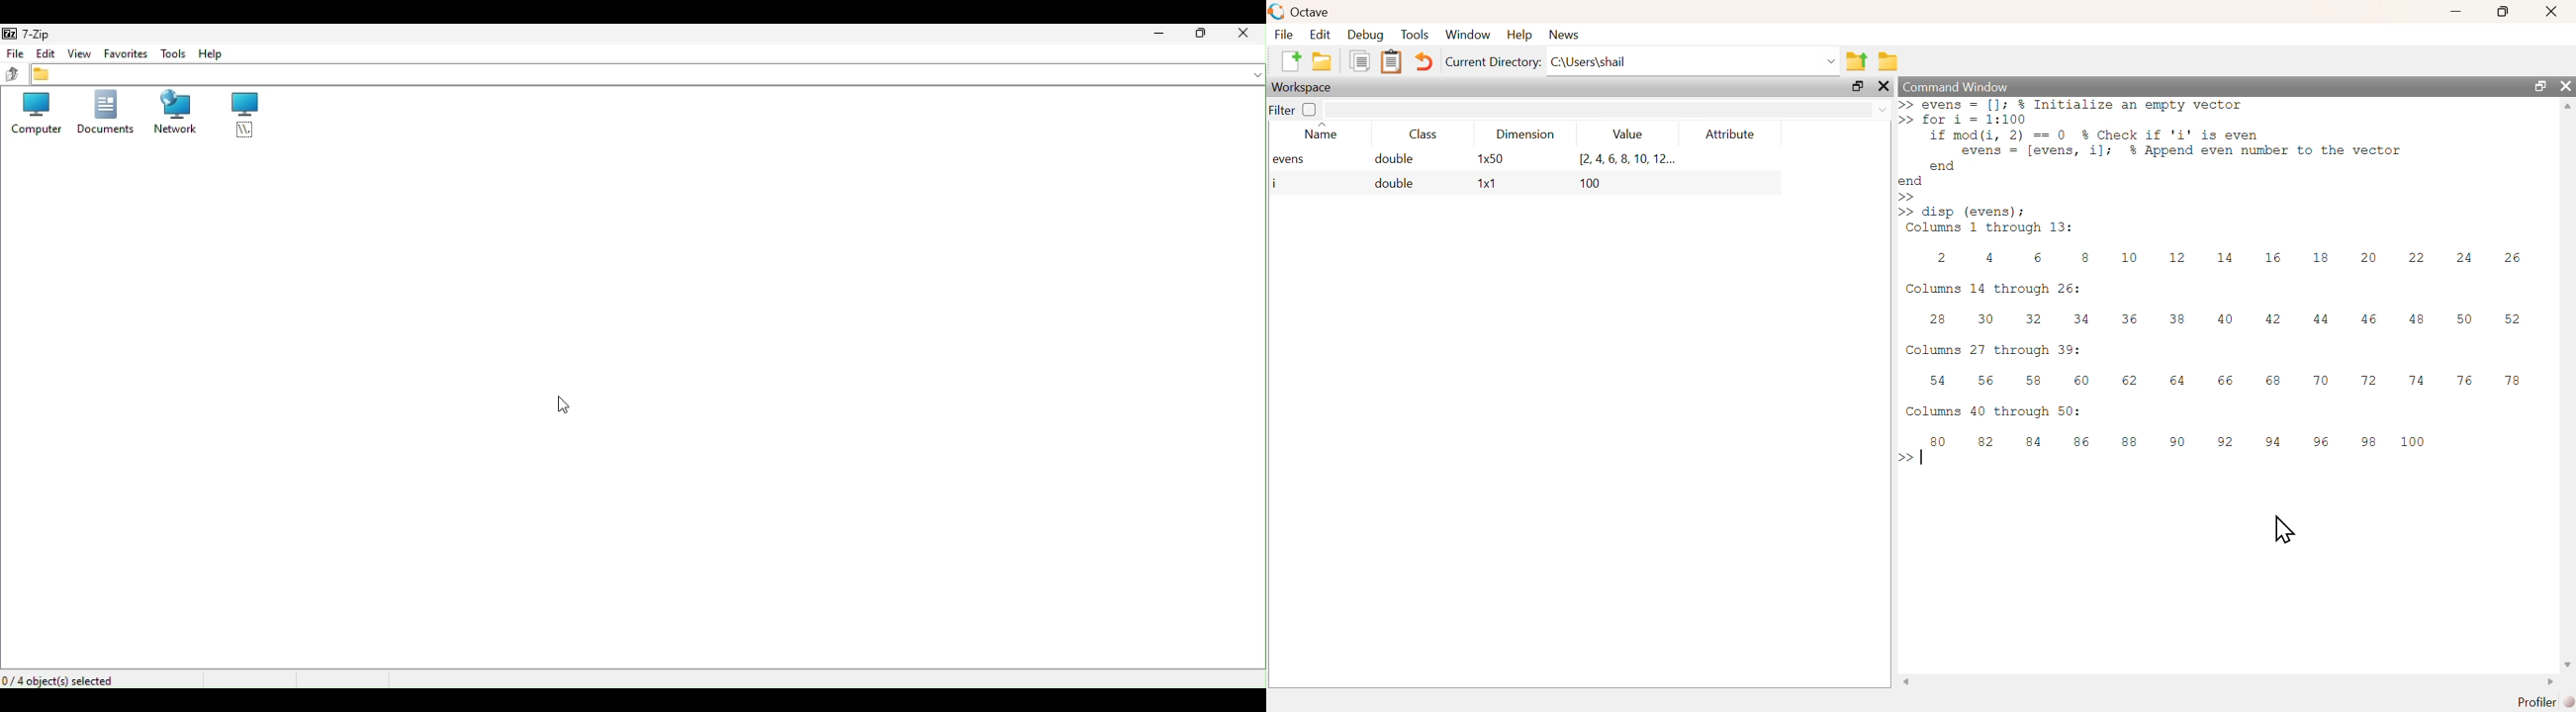 This screenshot has width=2576, height=728. I want to click on up, so click(13, 75).